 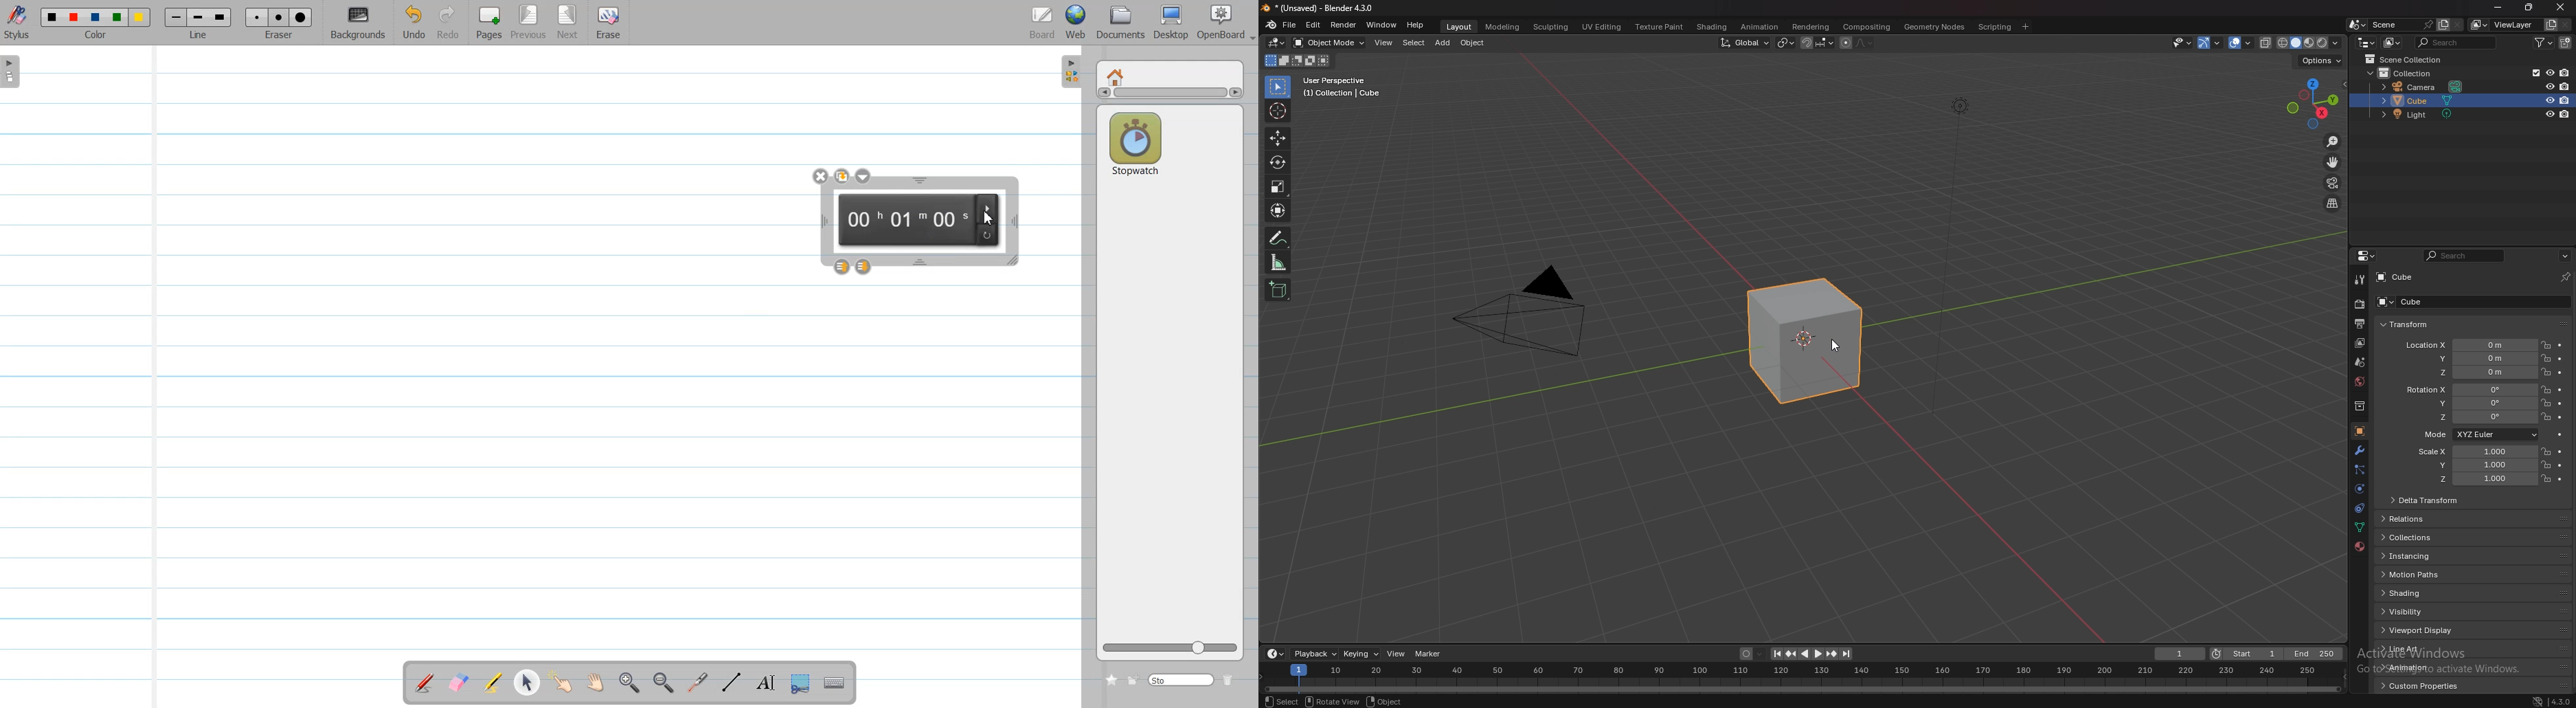 What do you see at coordinates (2360, 471) in the screenshot?
I see `particles` at bounding box center [2360, 471].